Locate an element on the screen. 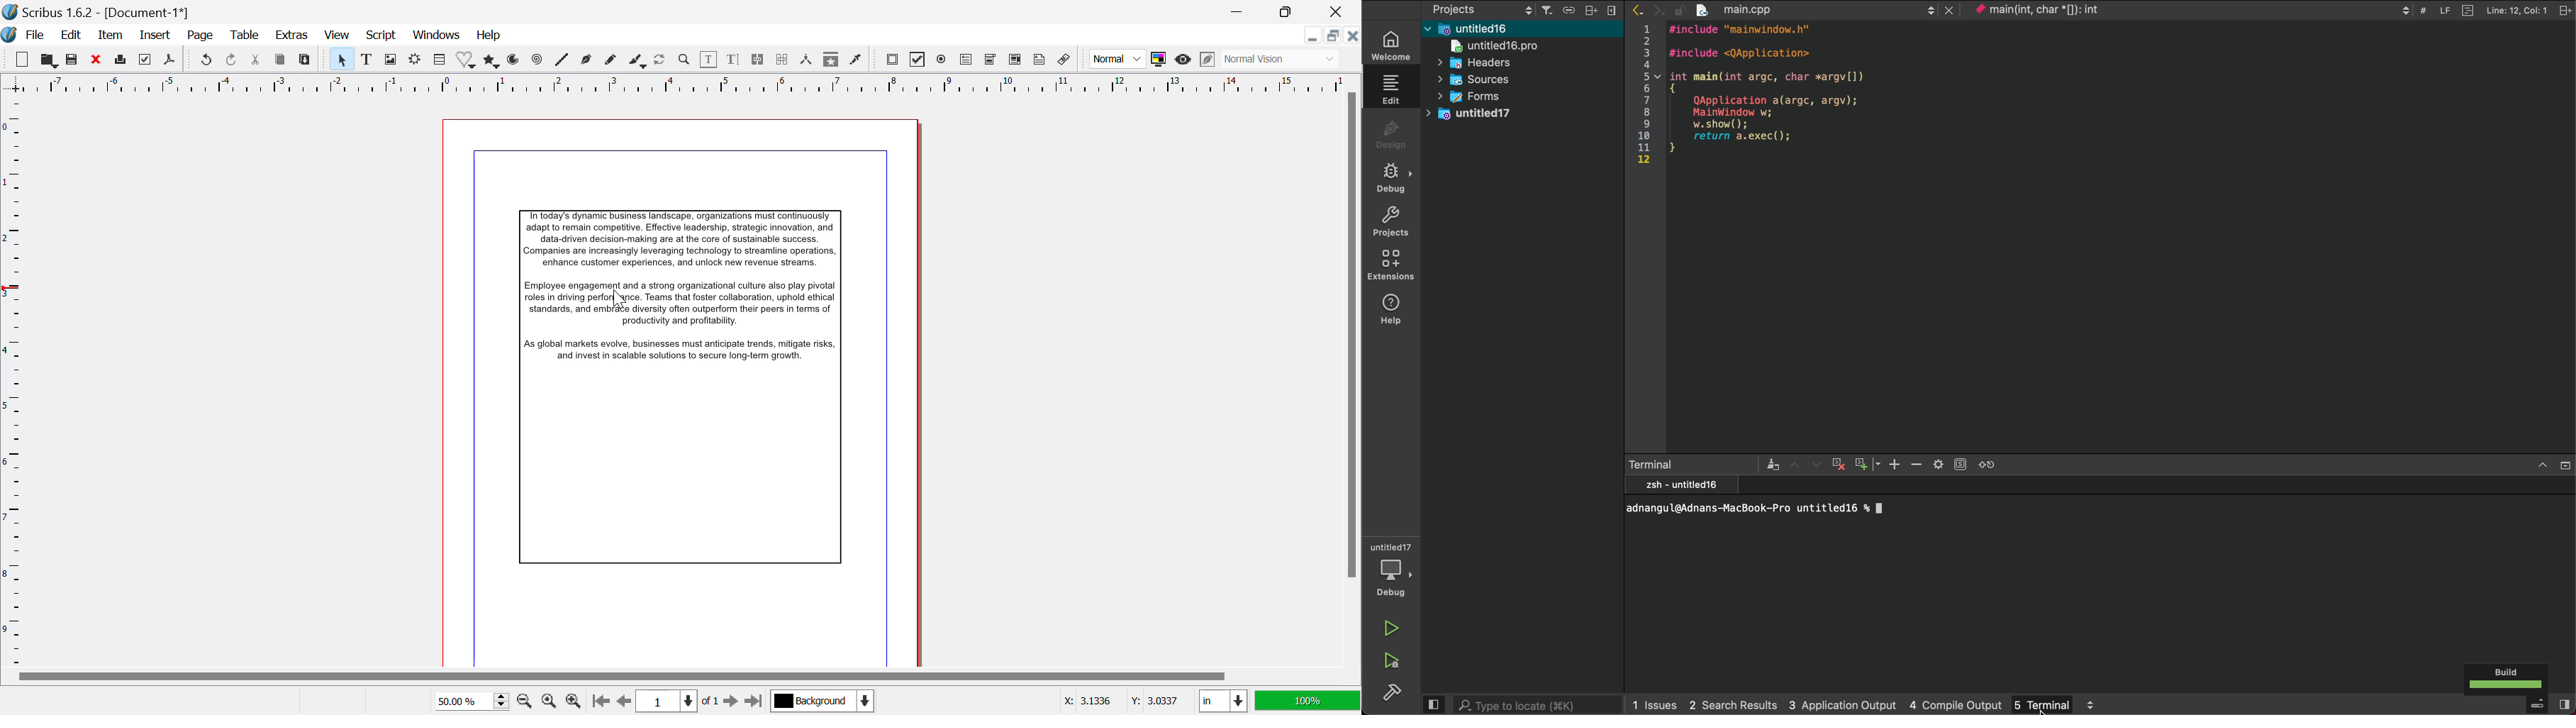  edit is located at coordinates (1390, 87).